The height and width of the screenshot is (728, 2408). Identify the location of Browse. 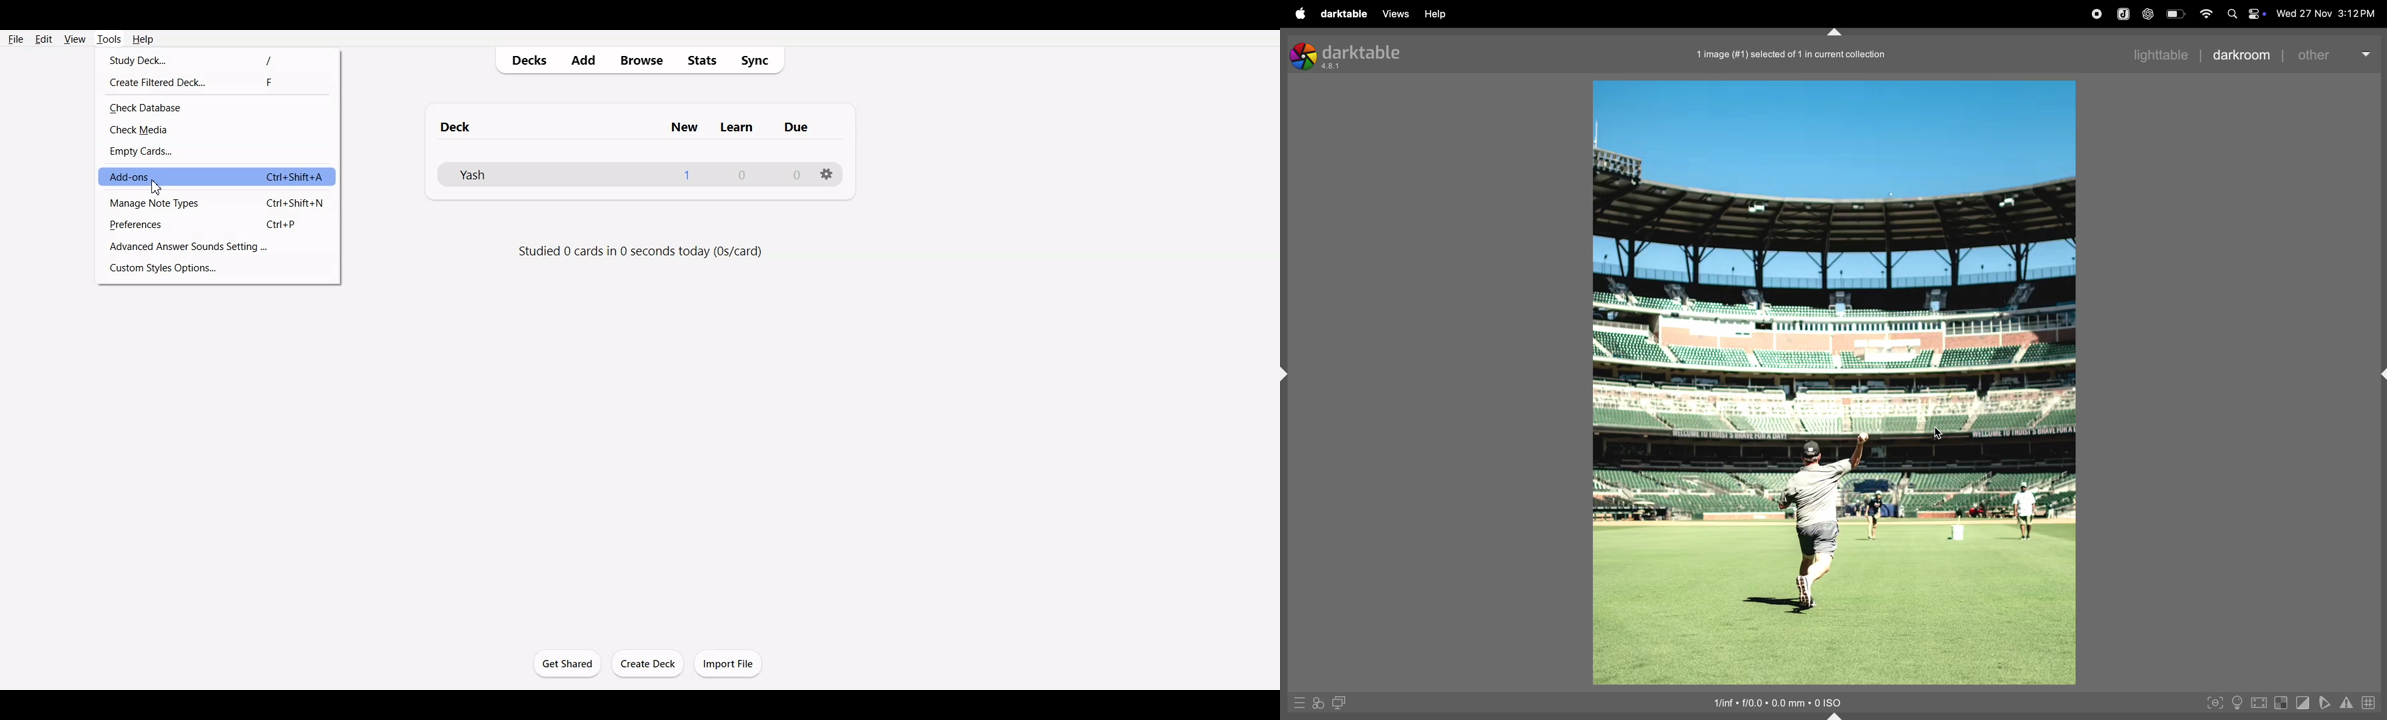
(641, 61).